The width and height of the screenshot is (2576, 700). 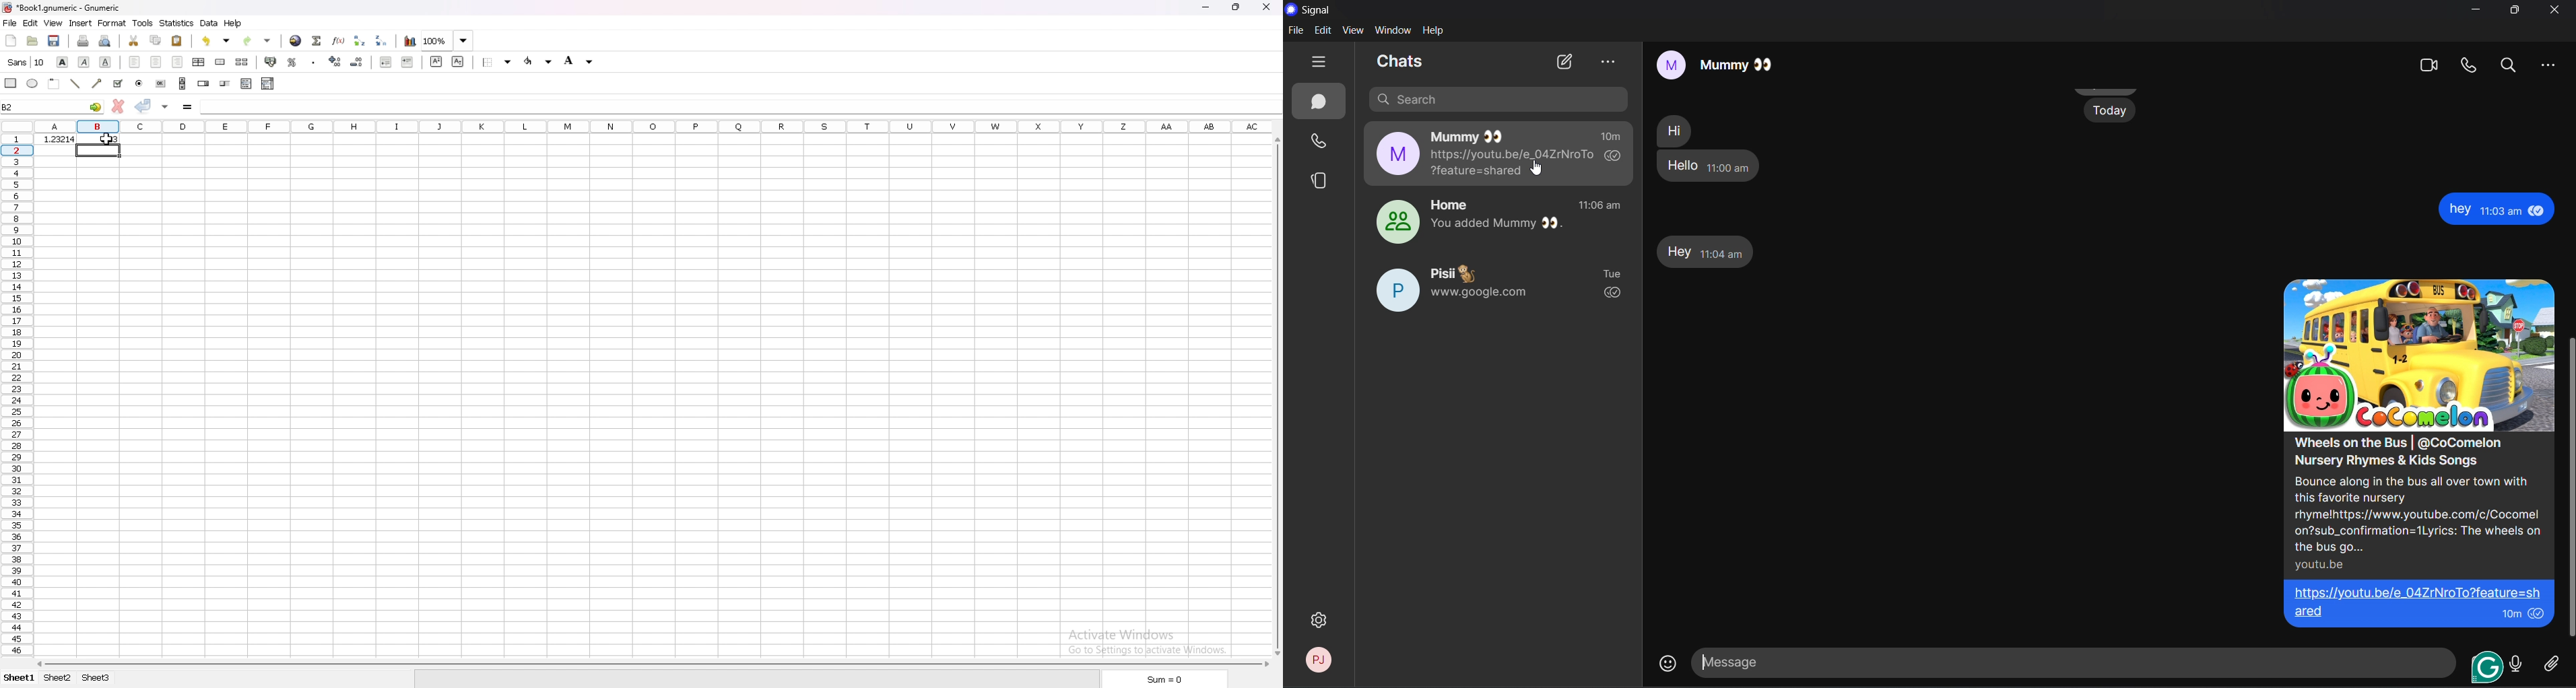 I want to click on decrease indent, so click(x=386, y=63).